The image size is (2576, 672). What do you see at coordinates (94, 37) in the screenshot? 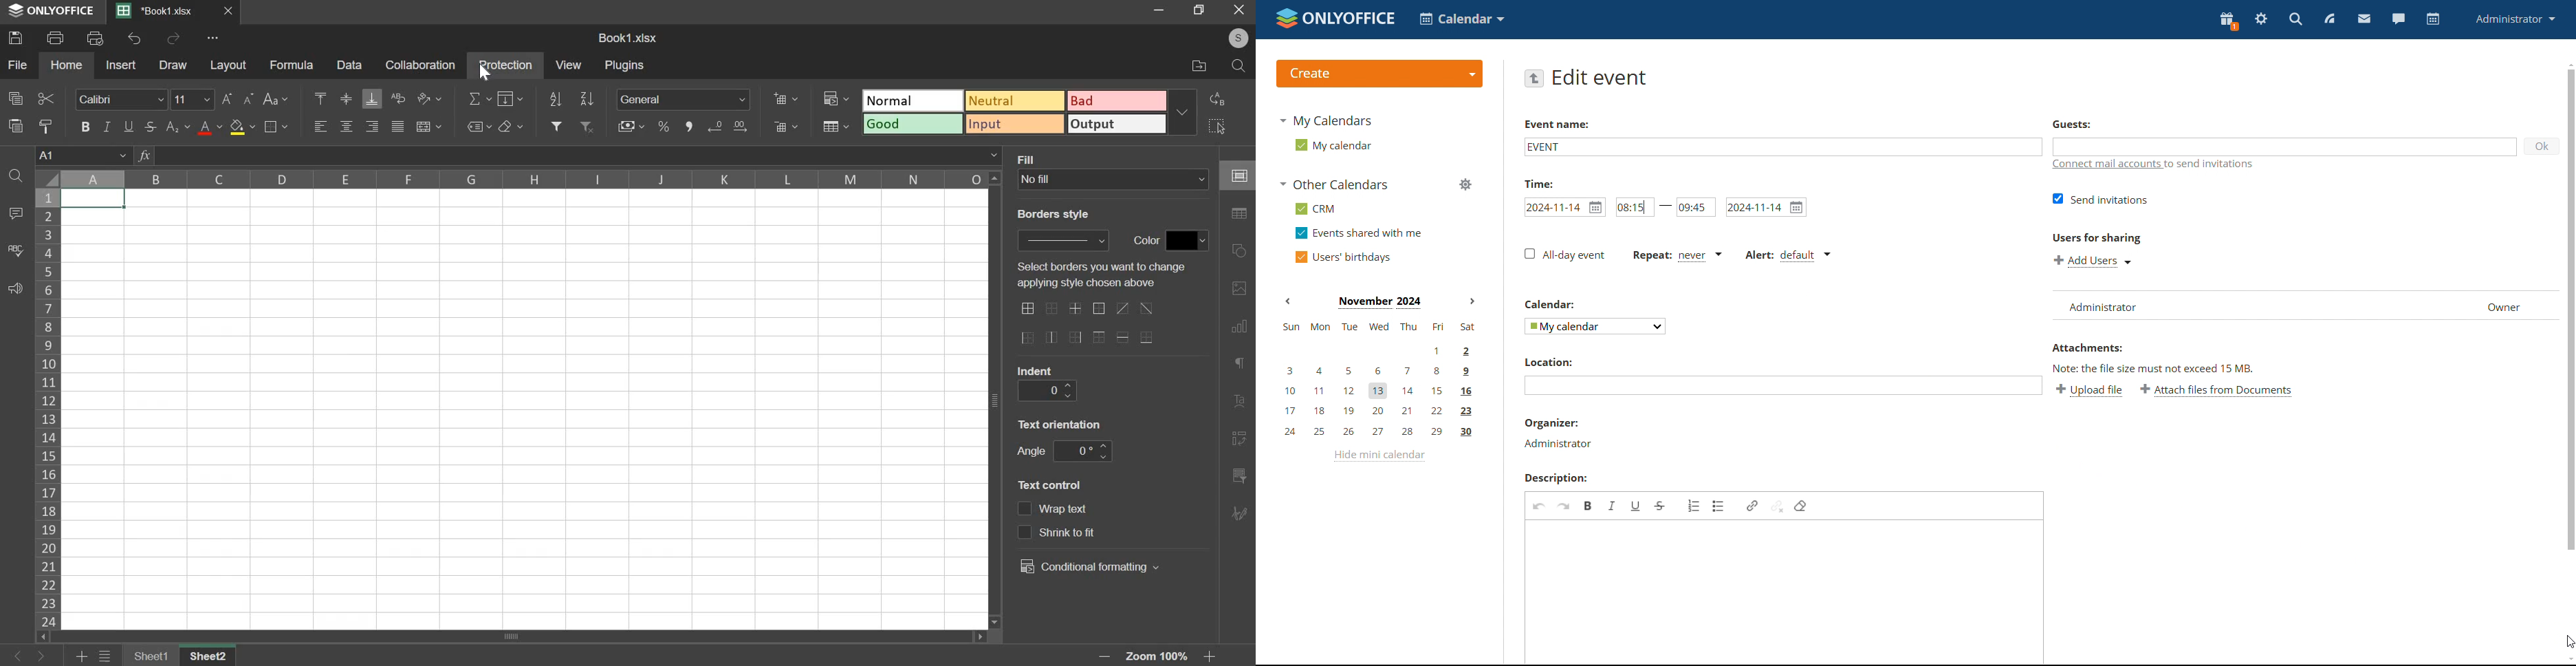
I see `print preview` at bounding box center [94, 37].